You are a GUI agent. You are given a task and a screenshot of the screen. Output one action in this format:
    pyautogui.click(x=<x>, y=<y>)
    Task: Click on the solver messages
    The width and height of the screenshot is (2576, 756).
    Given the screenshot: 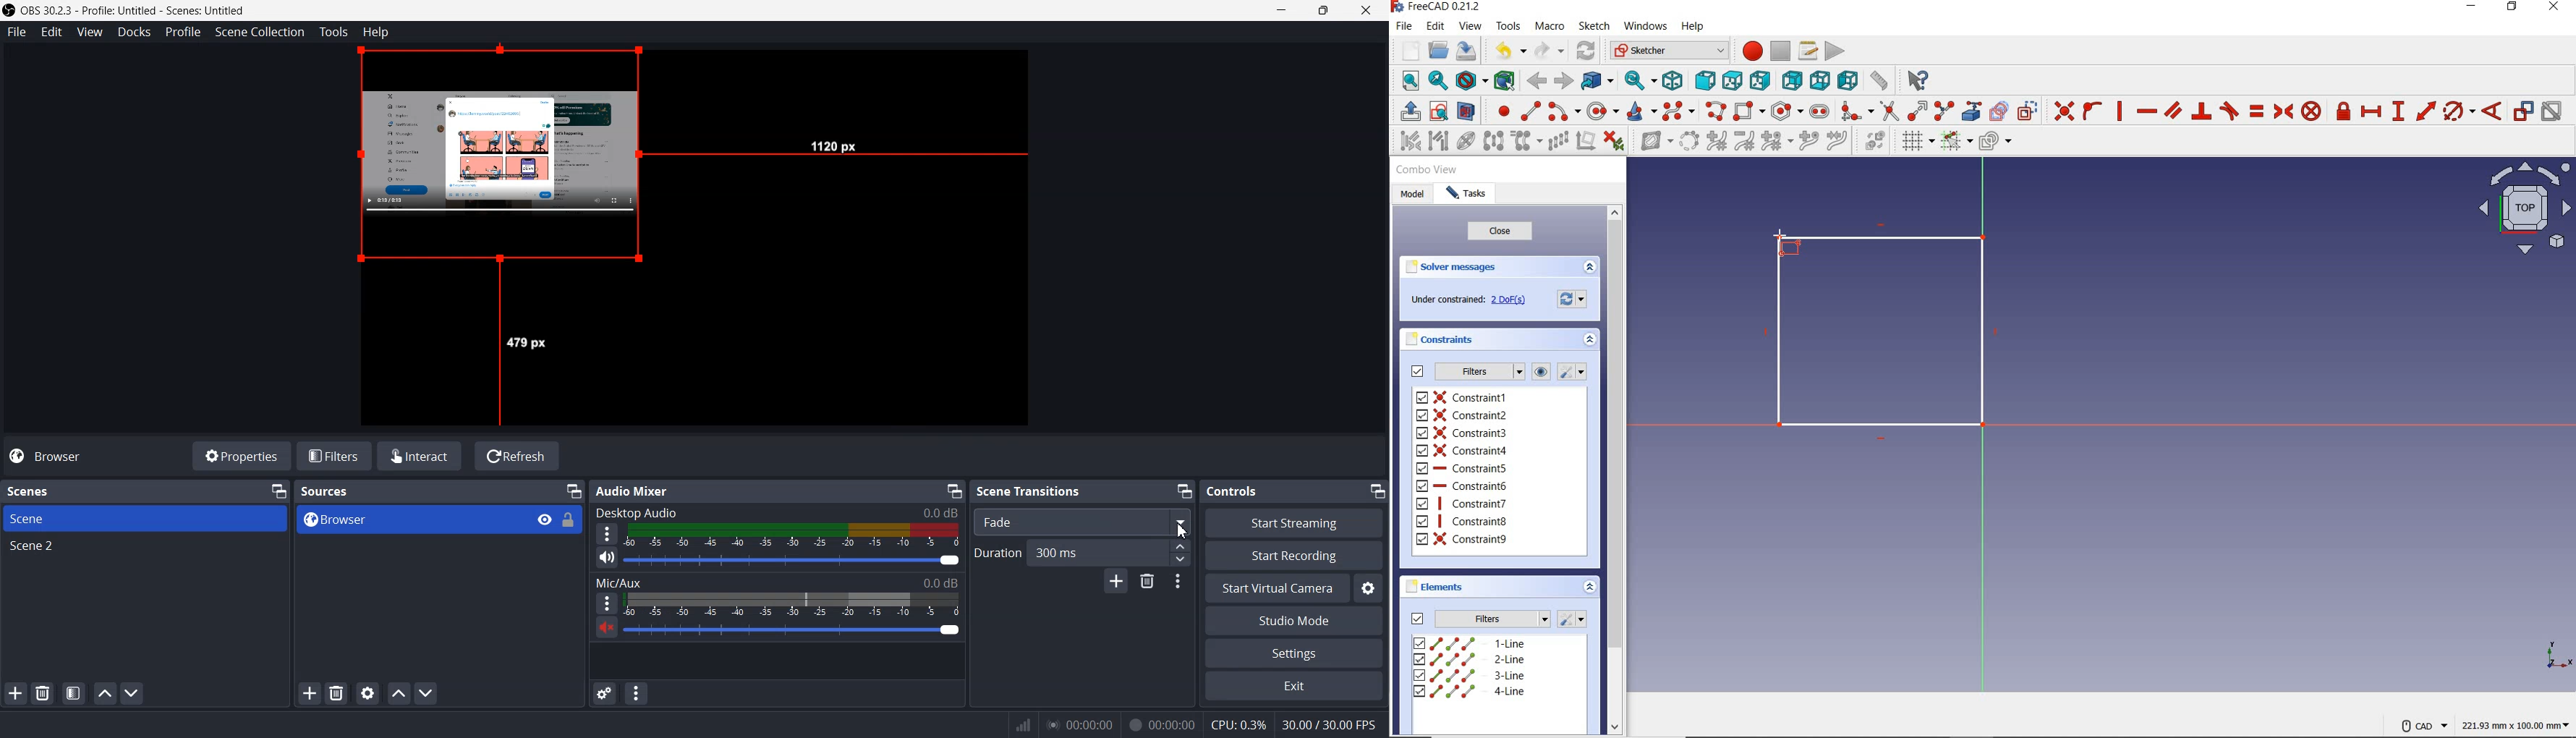 What is the action you would take?
    pyautogui.click(x=1454, y=269)
    